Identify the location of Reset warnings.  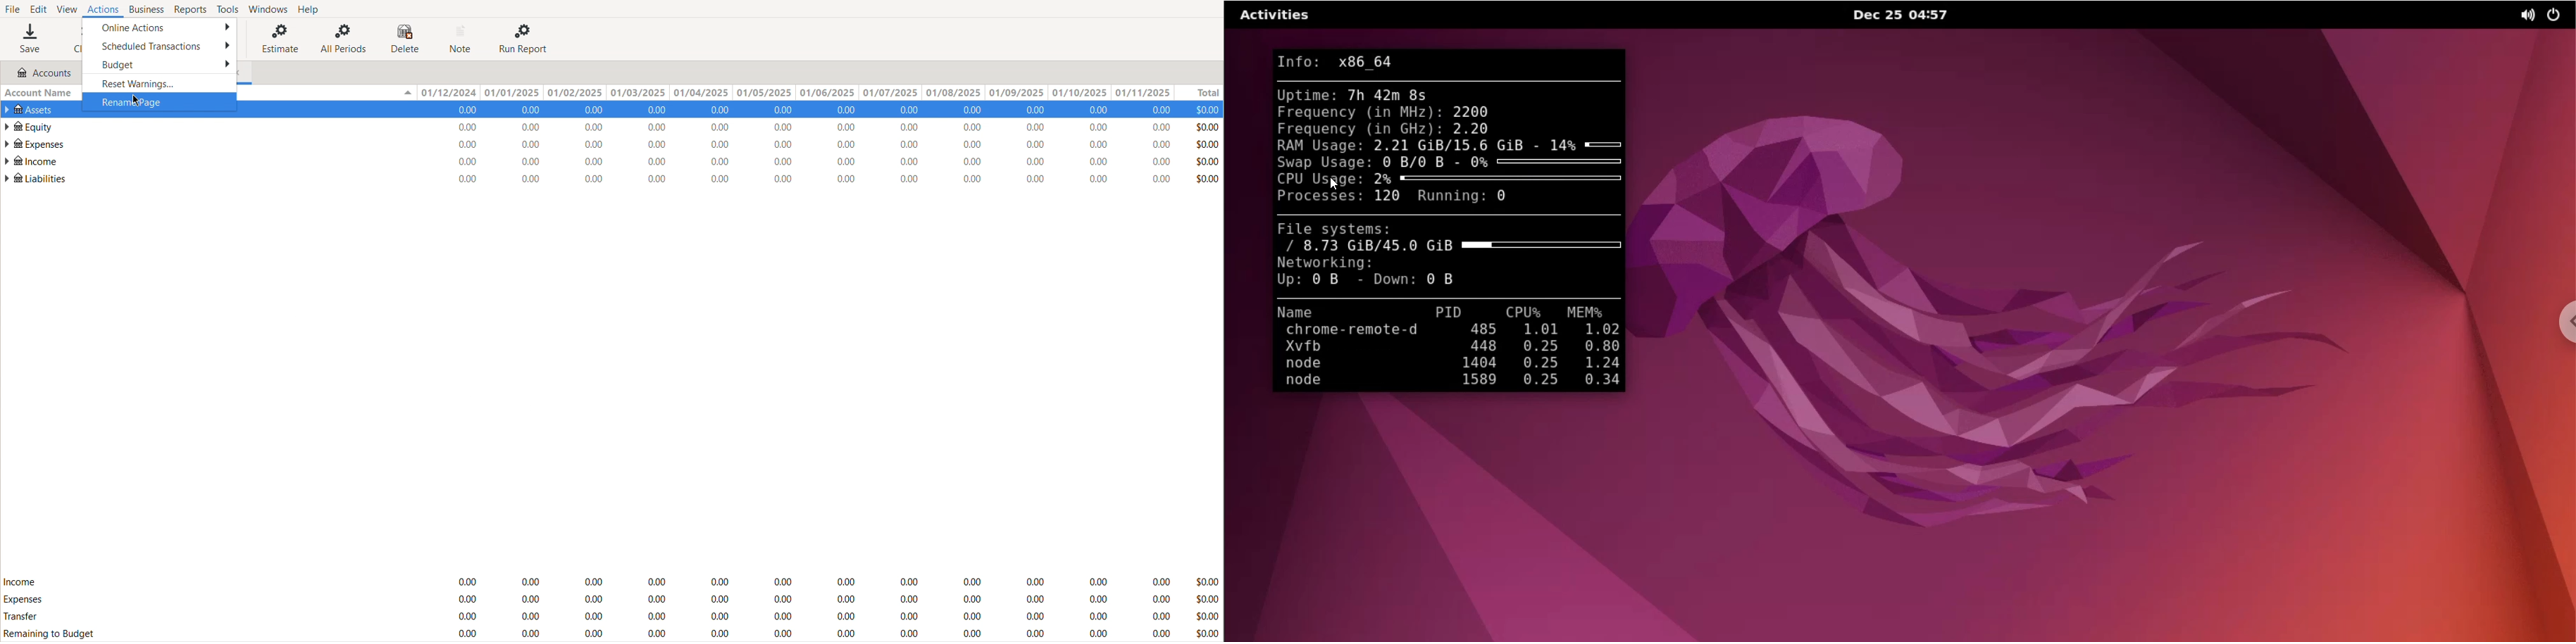
(157, 82).